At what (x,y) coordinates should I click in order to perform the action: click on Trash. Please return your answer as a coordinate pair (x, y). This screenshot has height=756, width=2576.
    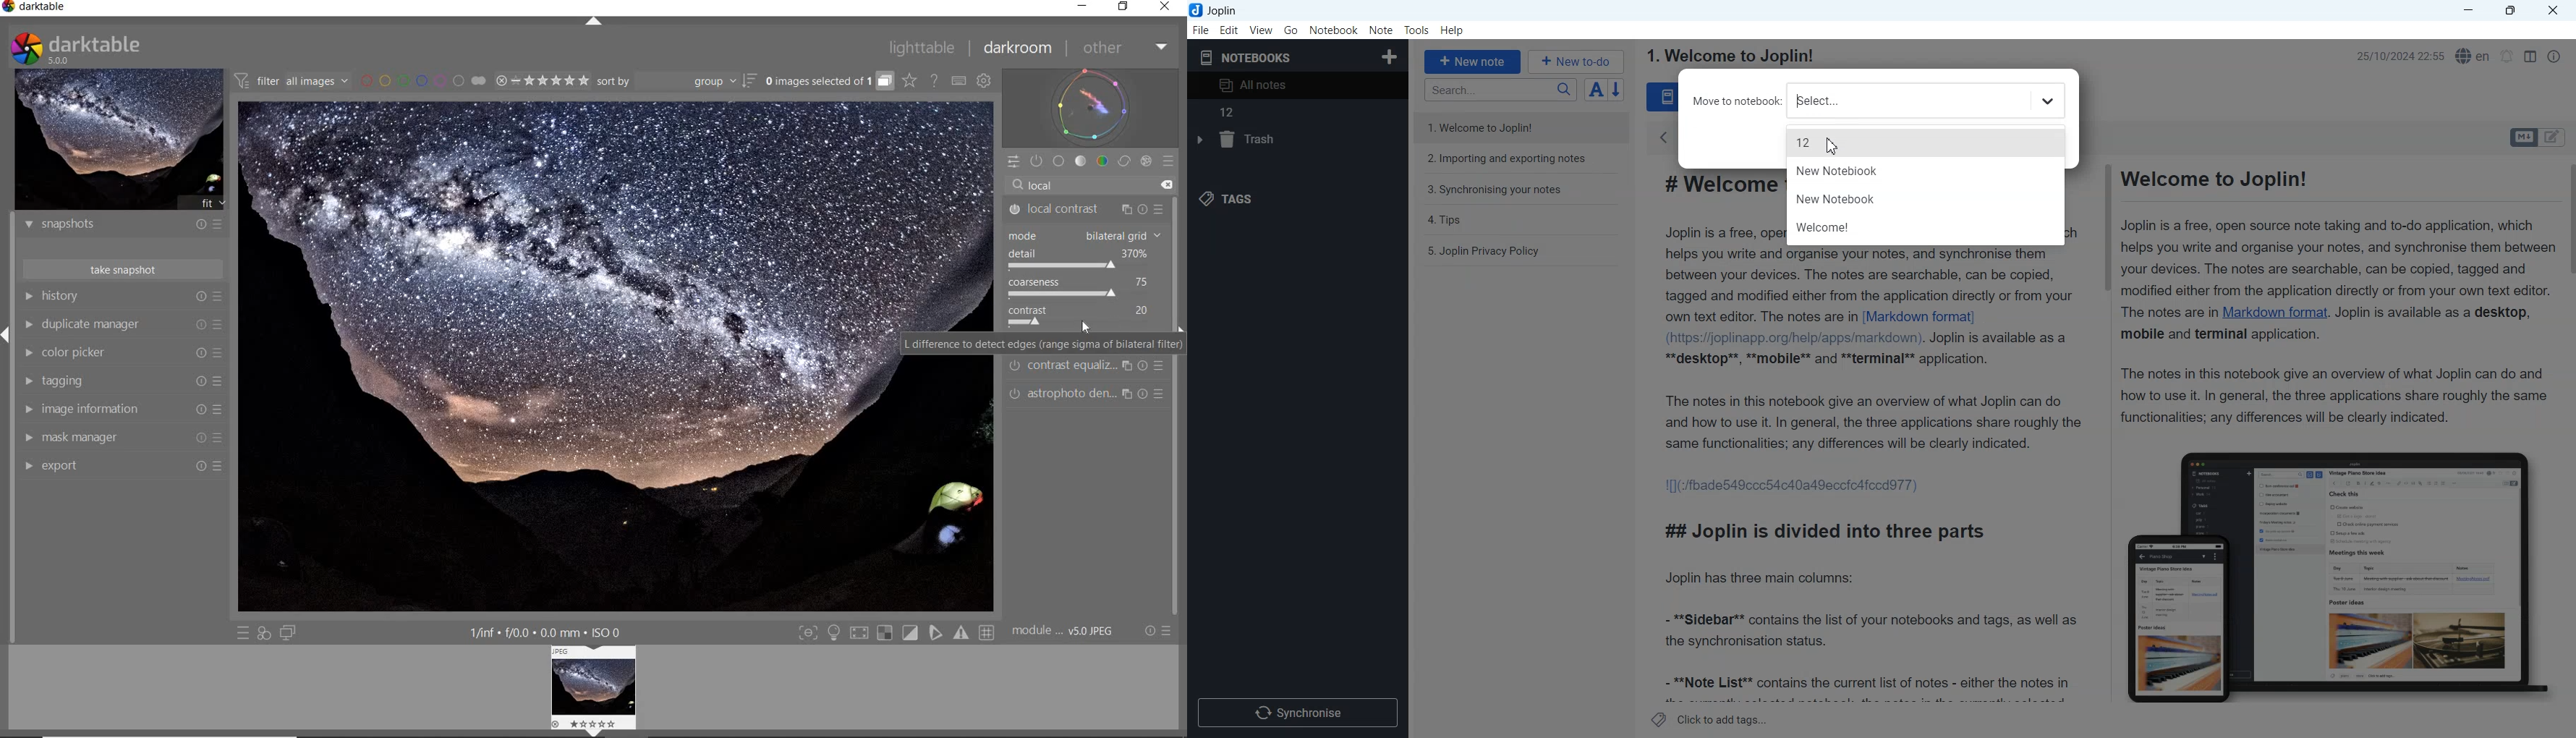
    Looking at the image, I should click on (1299, 143).